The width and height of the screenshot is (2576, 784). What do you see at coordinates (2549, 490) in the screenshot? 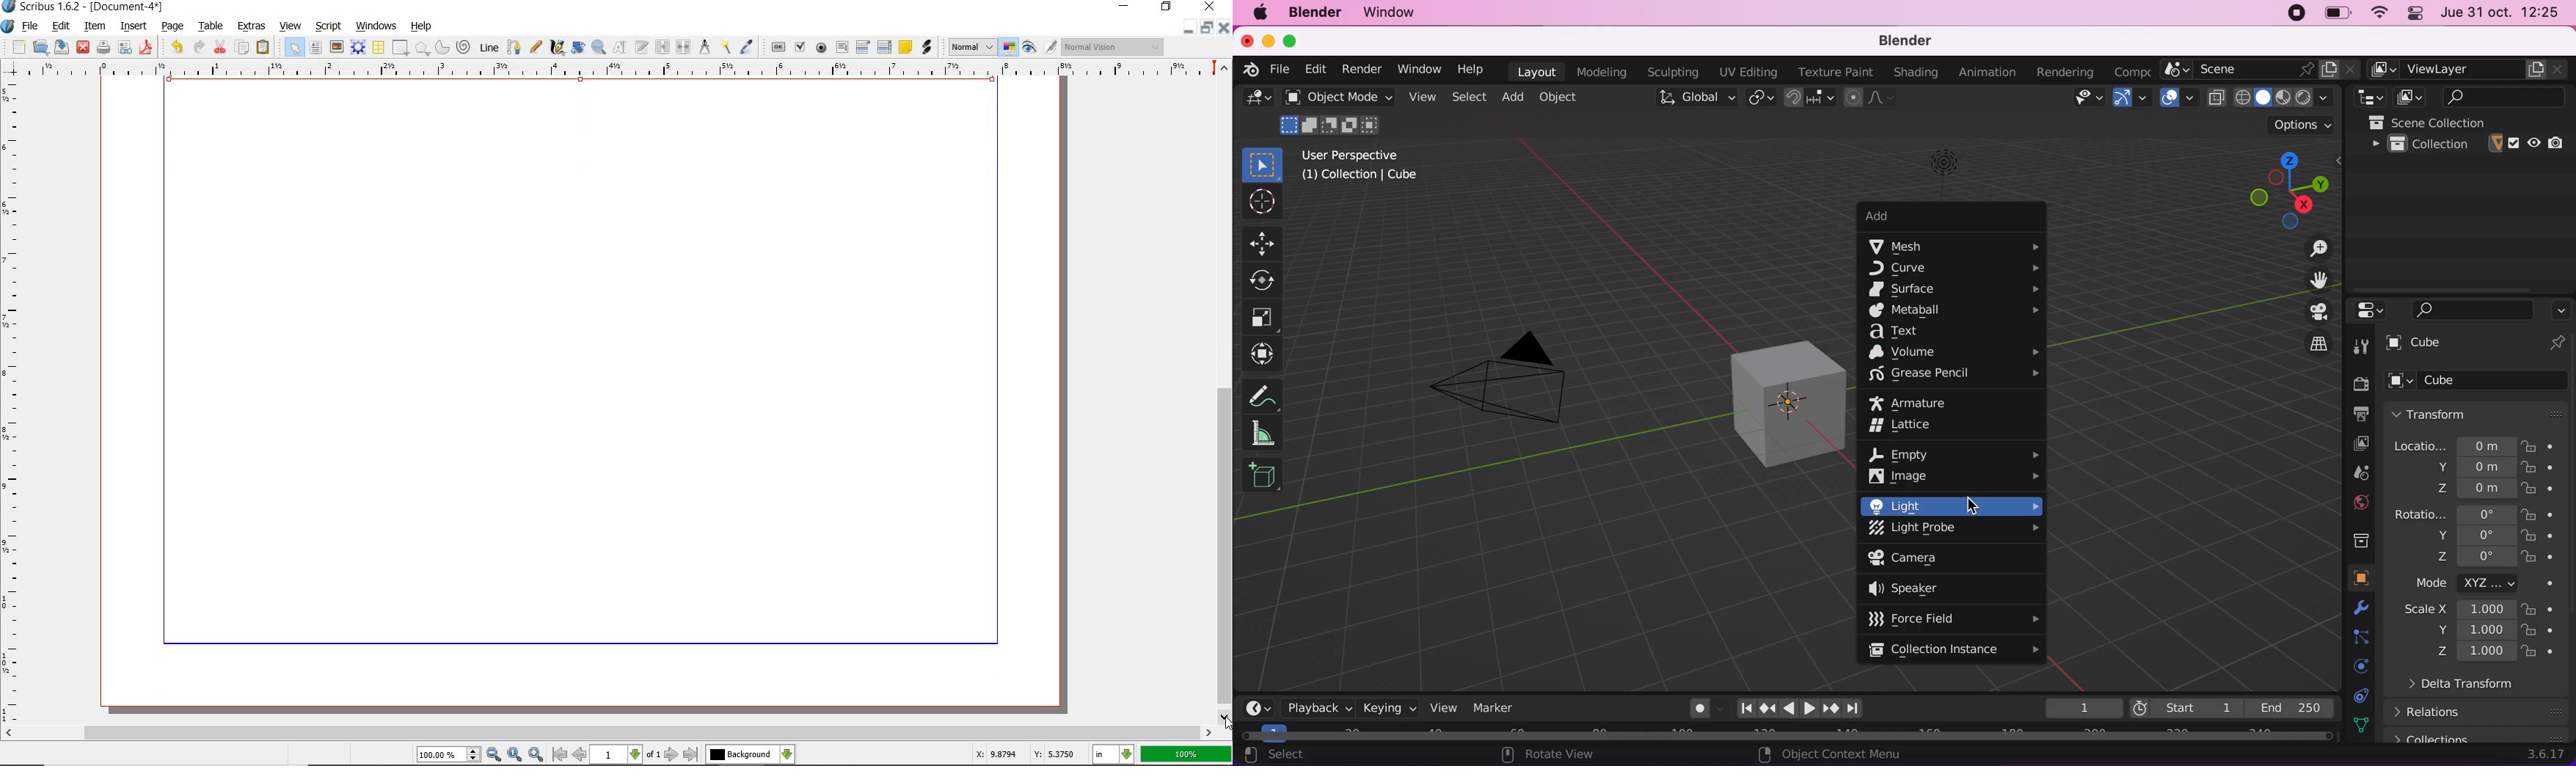
I see `lock` at bounding box center [2549, 490].